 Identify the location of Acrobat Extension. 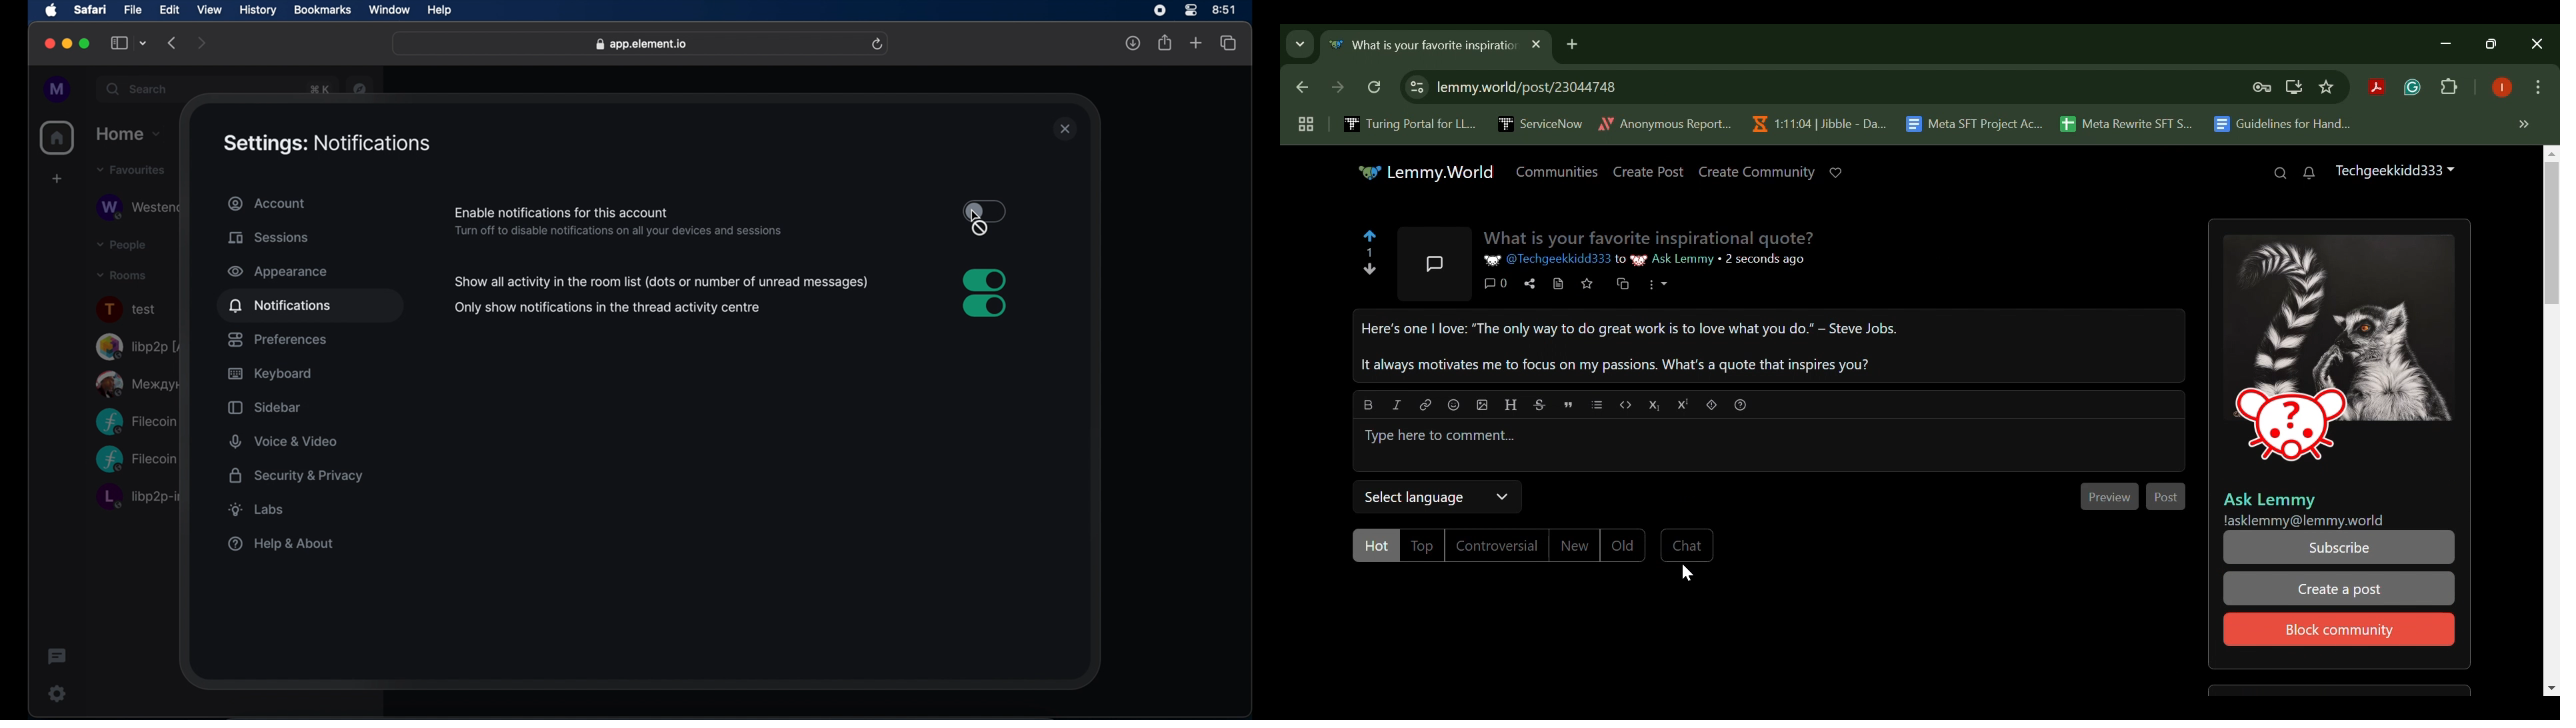
(2376, 88).